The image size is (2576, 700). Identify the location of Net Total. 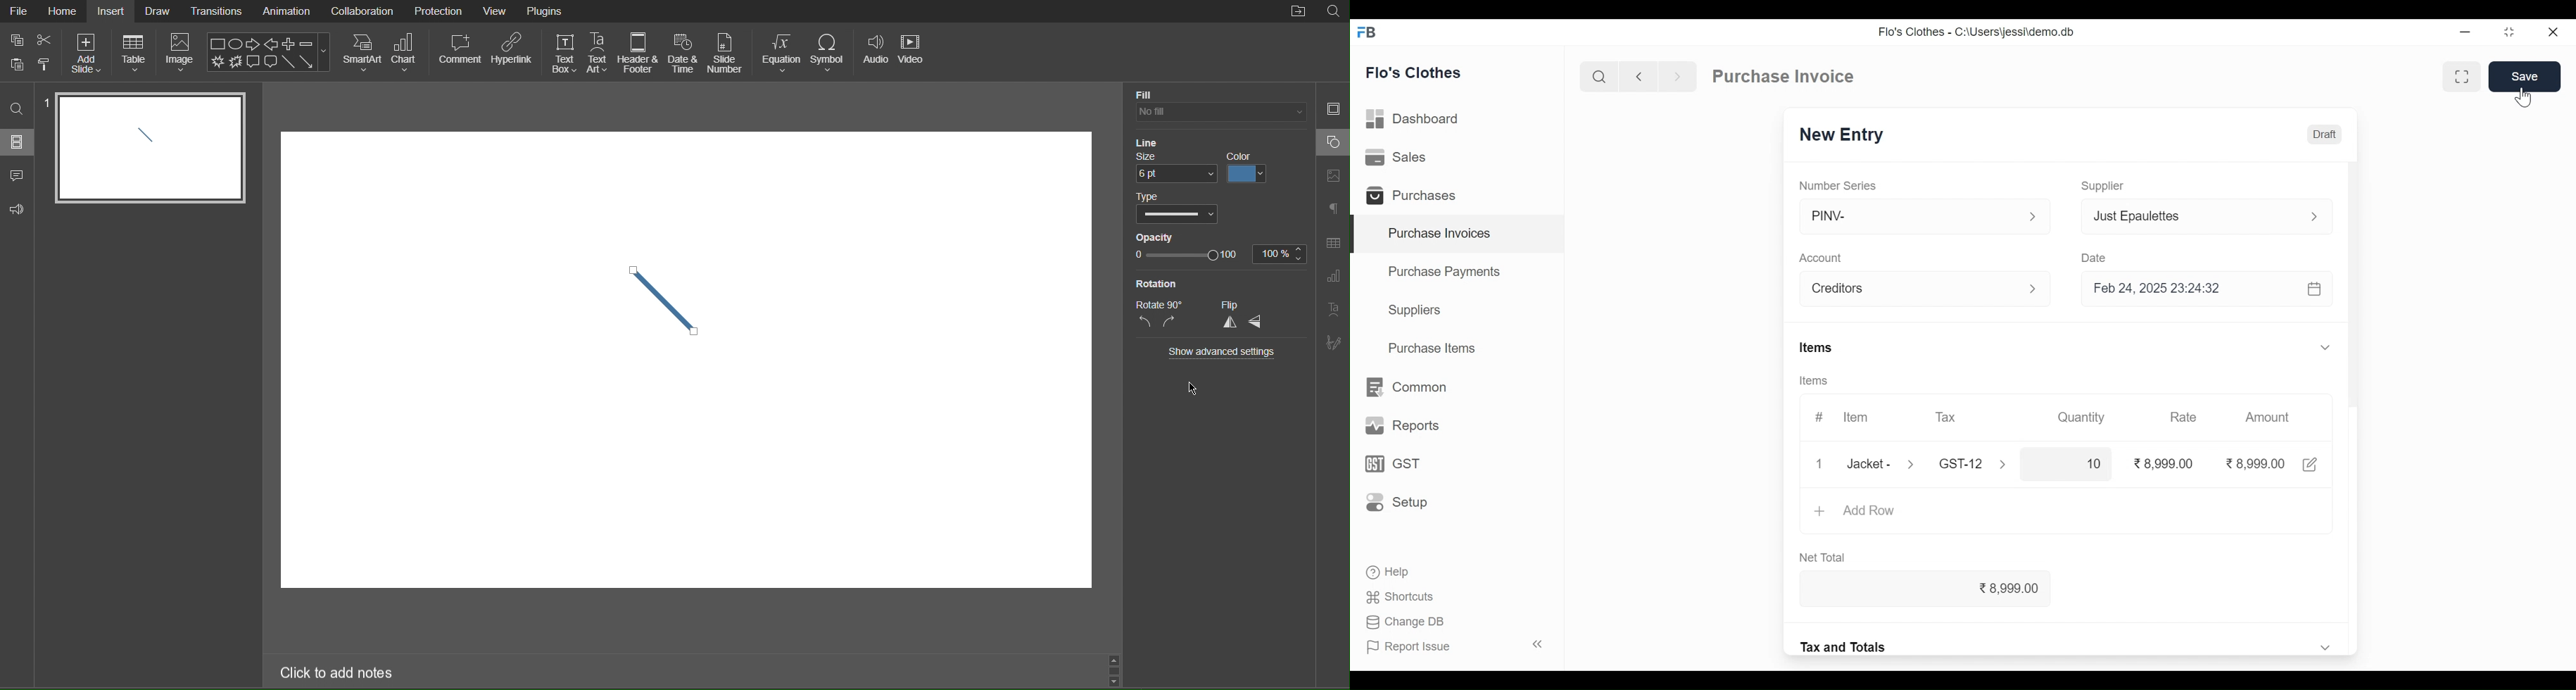
(1827, 558).